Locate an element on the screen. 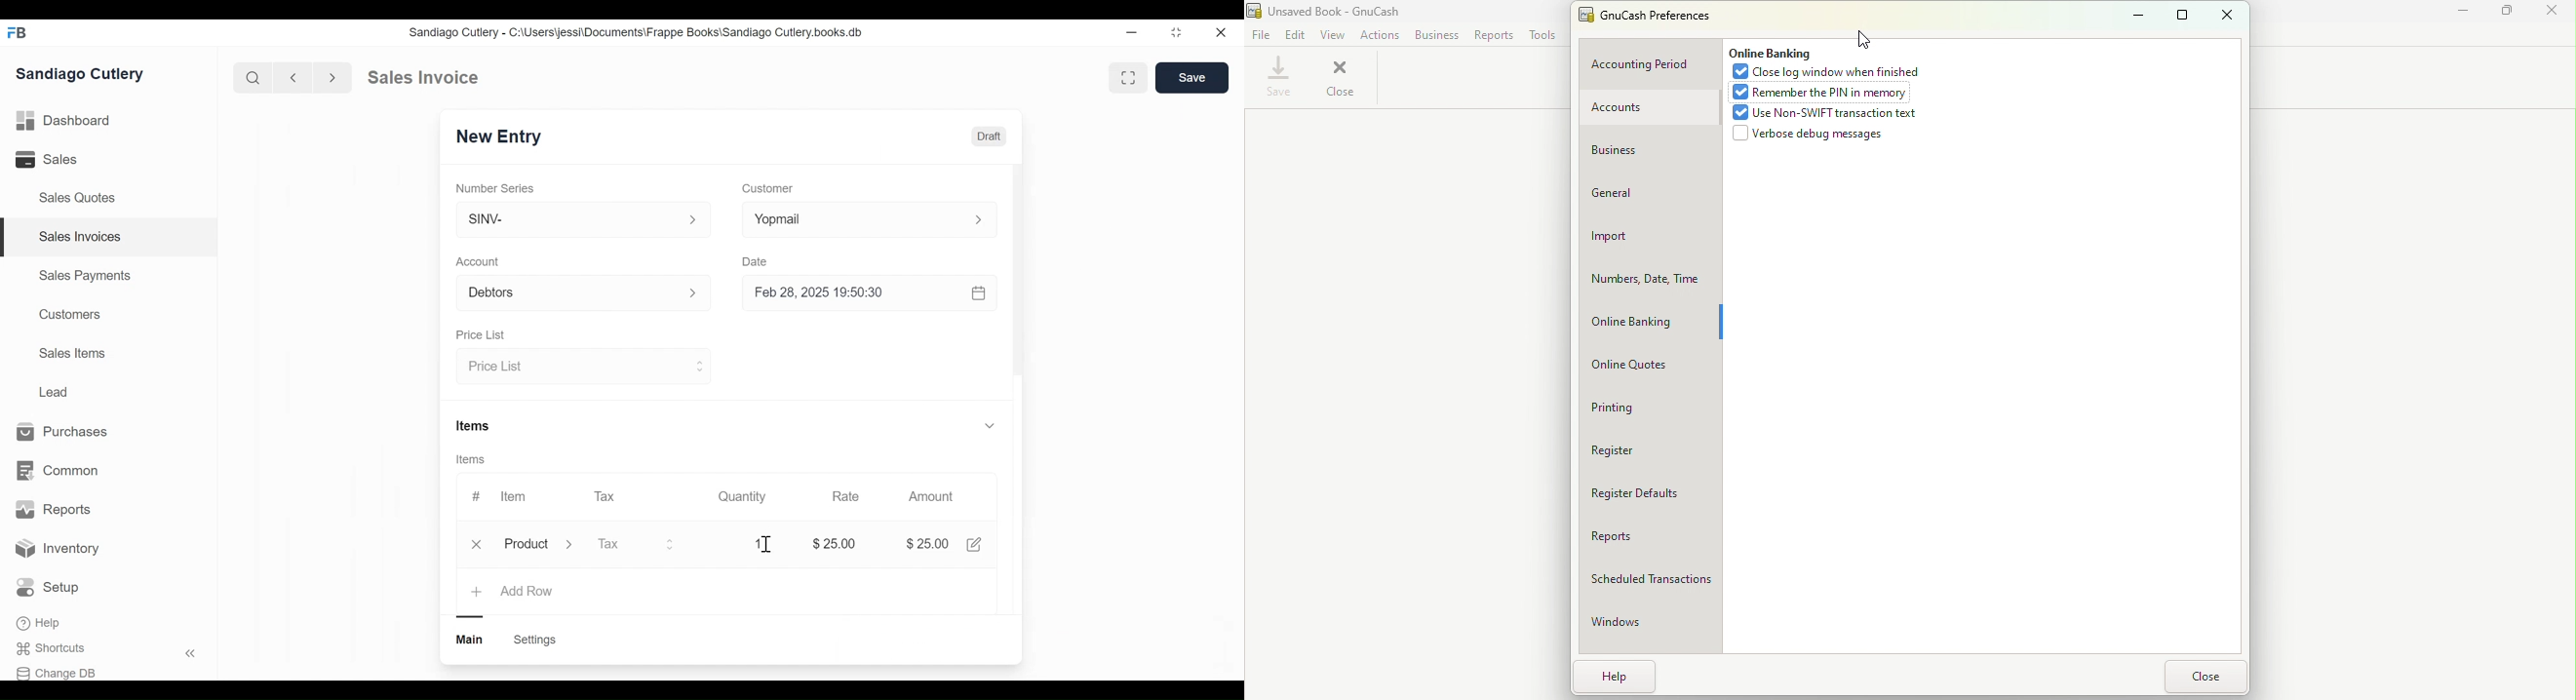 The image size is (2576, 700). Change DB is located at coordinates (56, 673).